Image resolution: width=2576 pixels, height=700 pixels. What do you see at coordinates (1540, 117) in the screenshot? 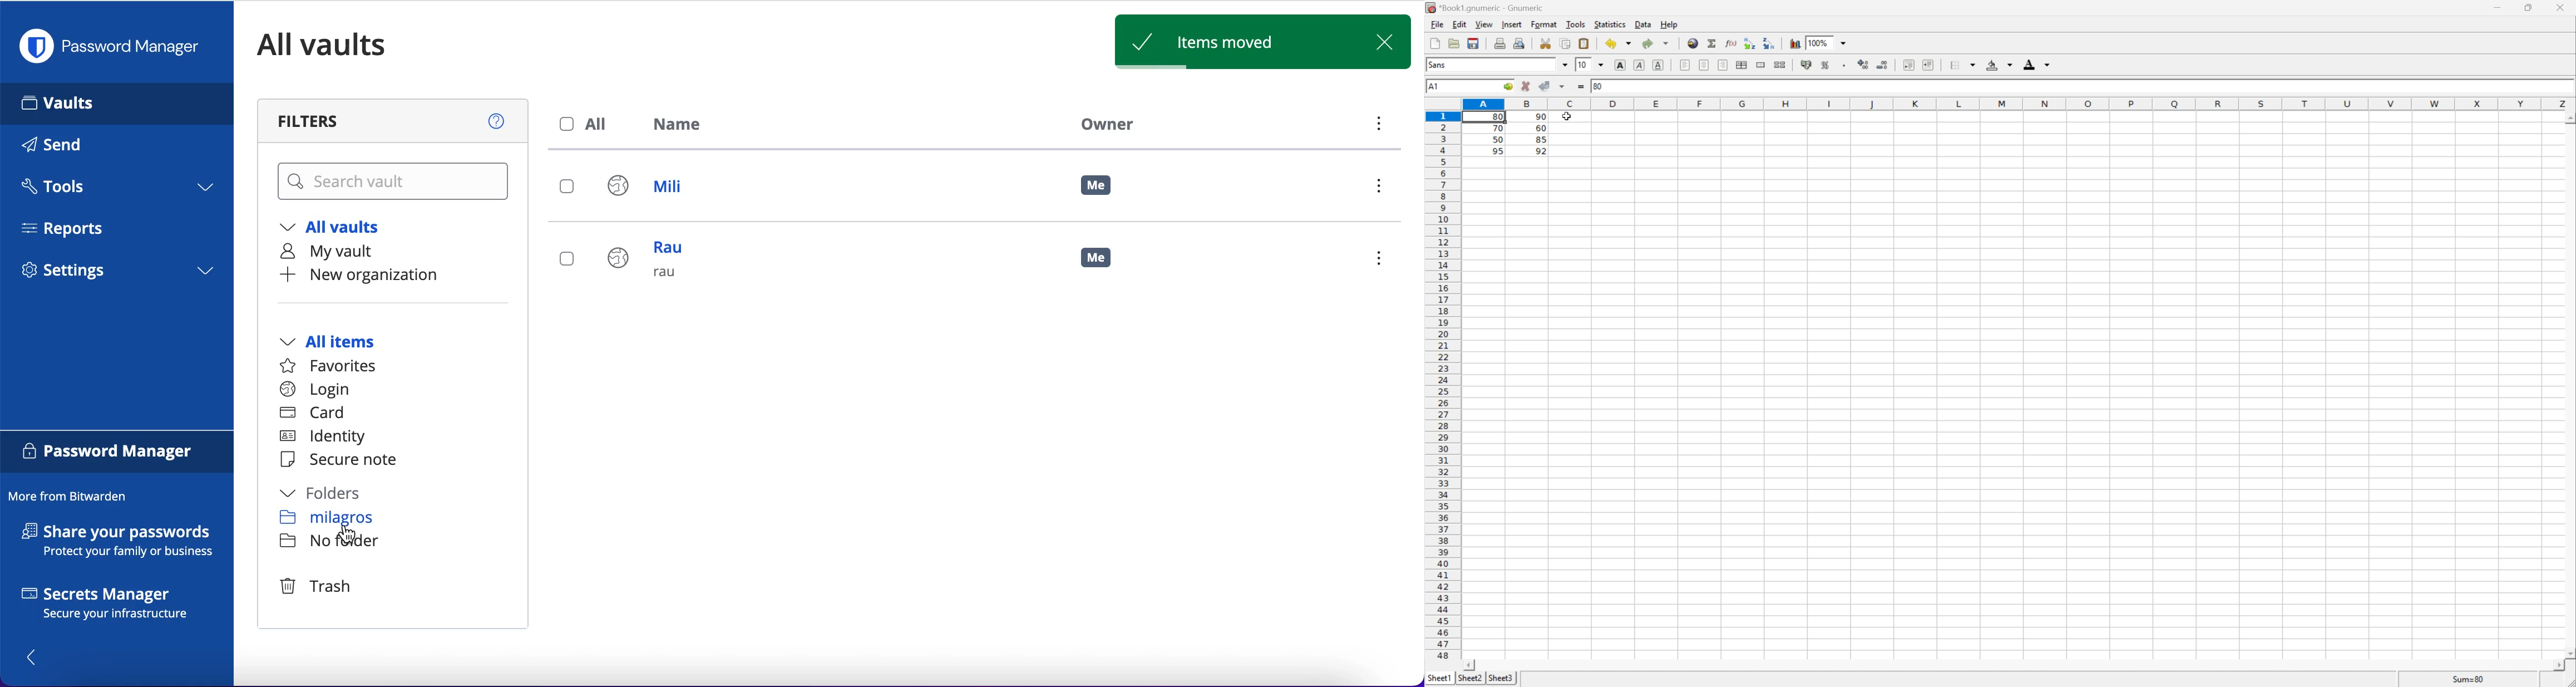
I see `90` at bounding box center [1540, 117].